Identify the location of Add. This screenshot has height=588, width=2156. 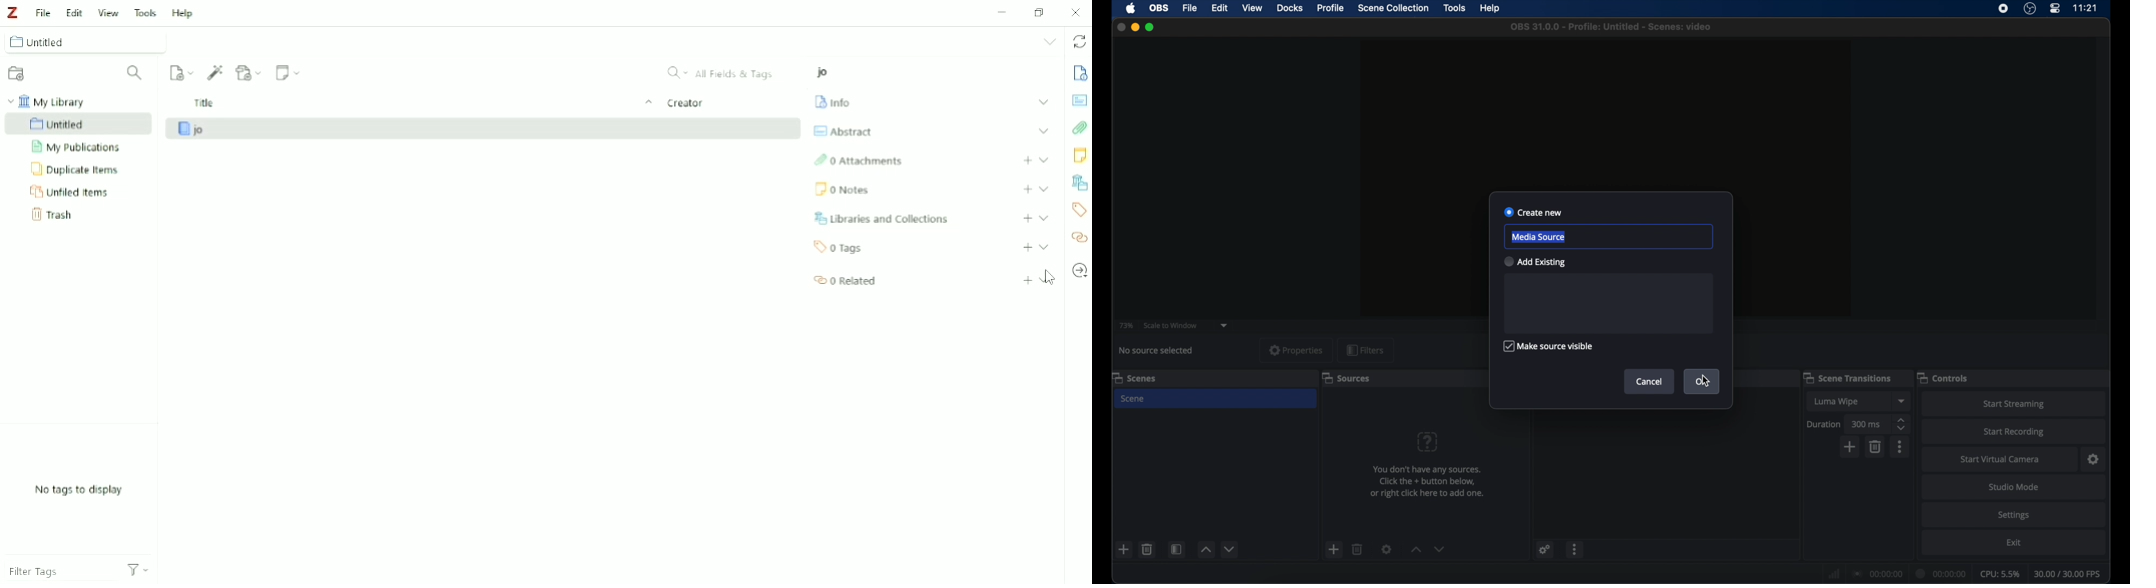
(1027, 189).